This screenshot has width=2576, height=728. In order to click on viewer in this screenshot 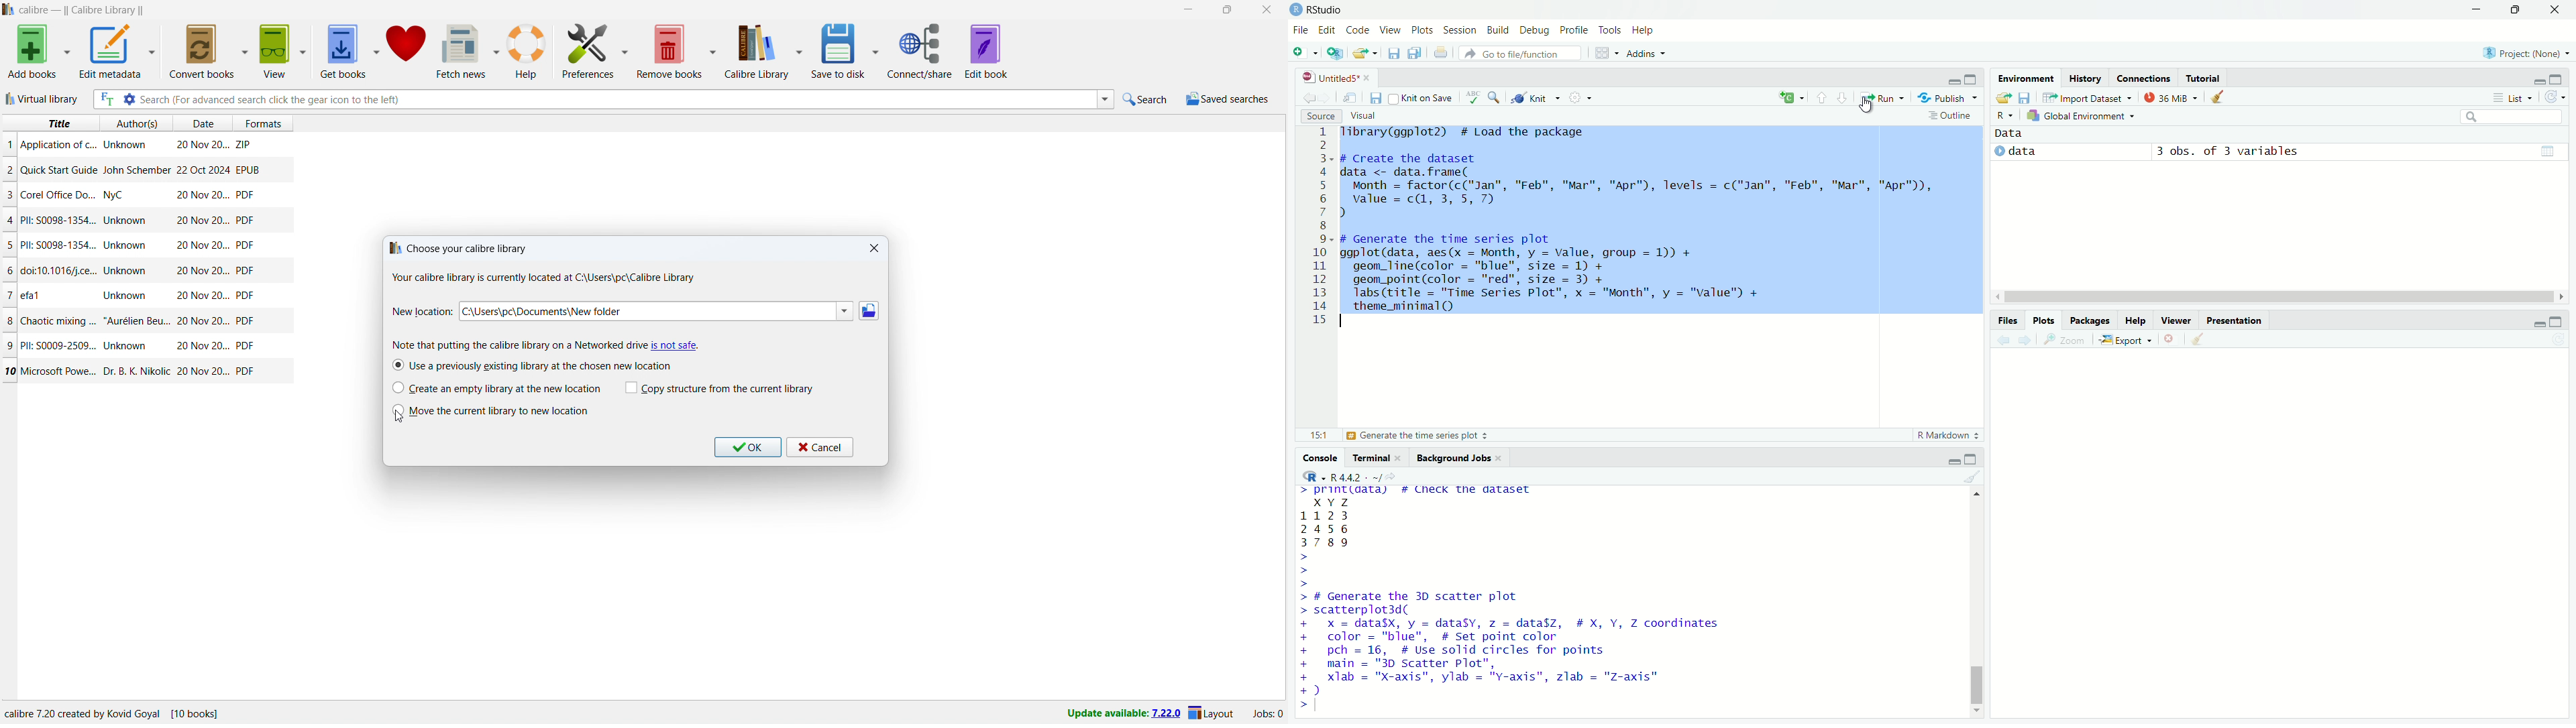, I will do `click(2176, 318)`.